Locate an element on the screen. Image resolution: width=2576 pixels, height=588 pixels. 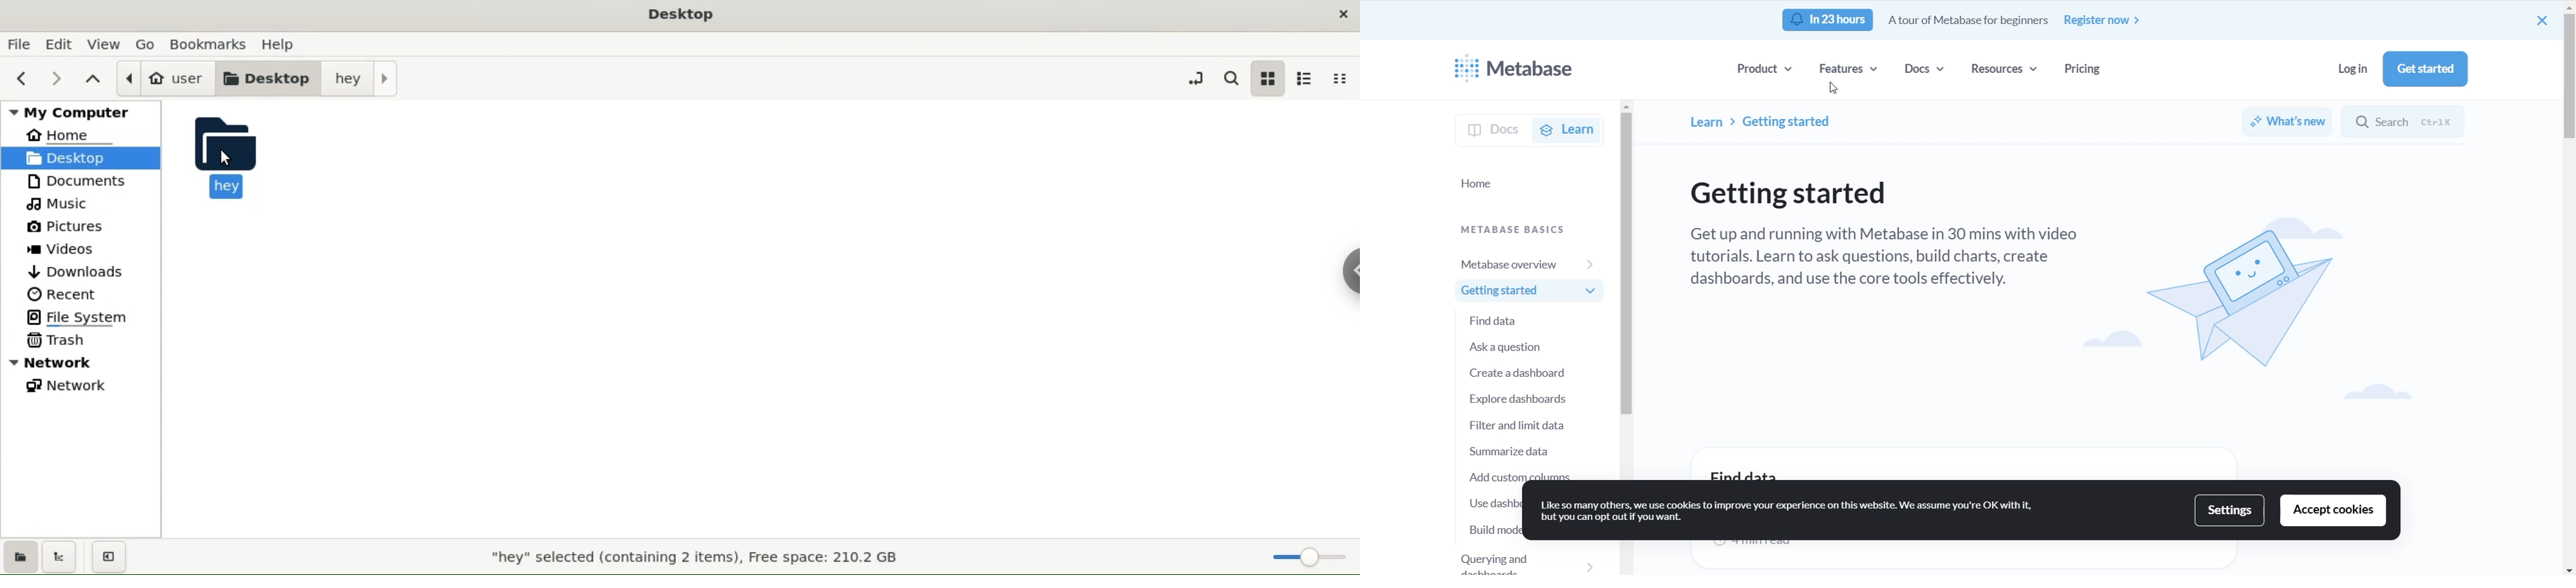
"hey" selected (containing 2 items), Free Space: 210.2 GB is located at coordinates (706, 556).